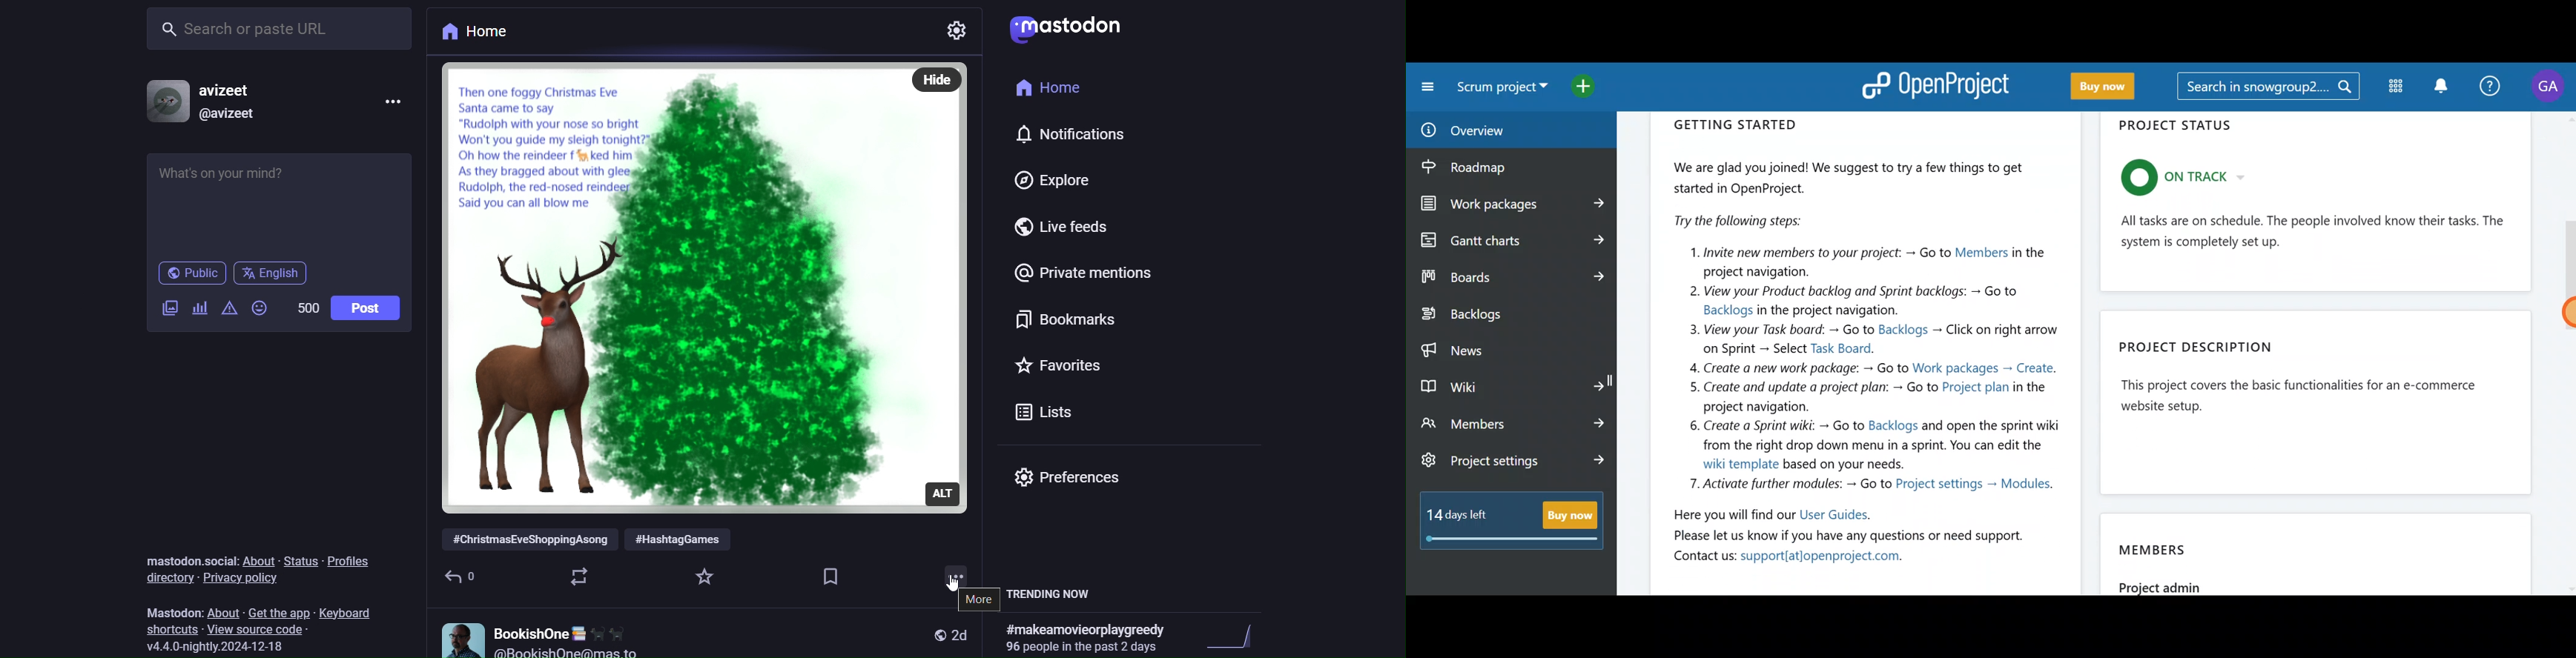 This screenshot has width=2576, height=672. I want to click on boost, so click(578, 575).